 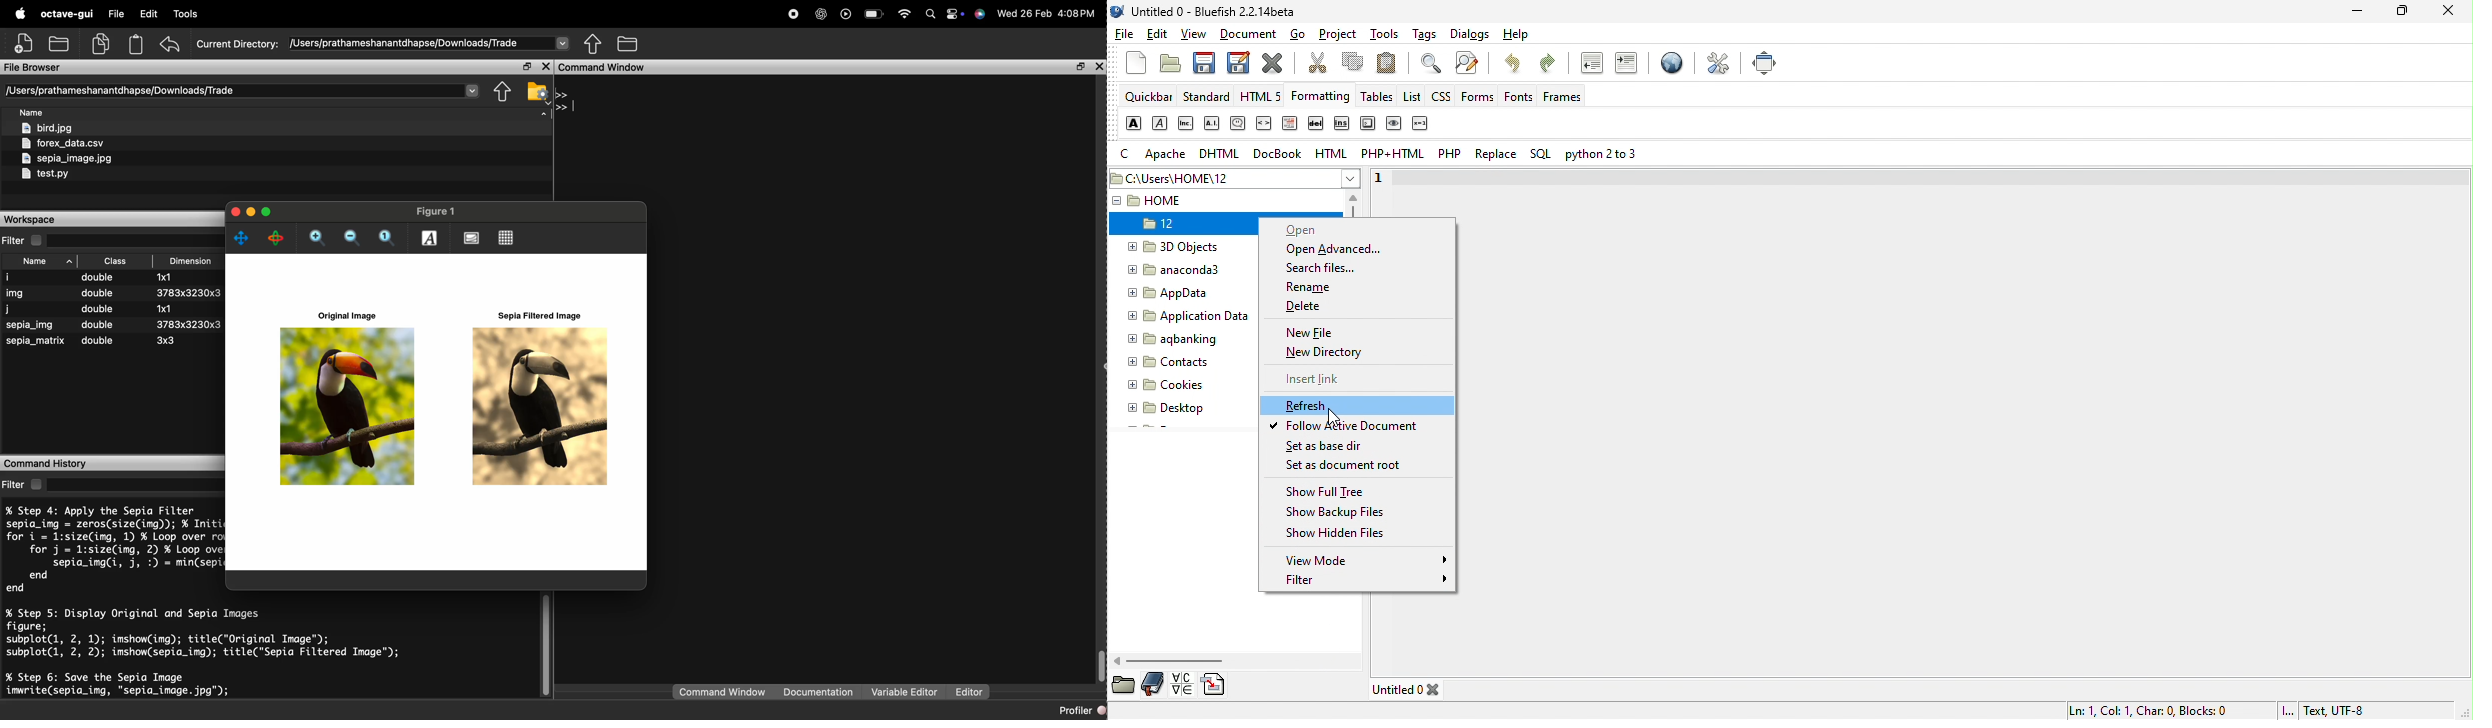 What do you see at coordinates (1350, 467) in the screenshot?
I see `set as document root` at bounding box center [1350, 467].